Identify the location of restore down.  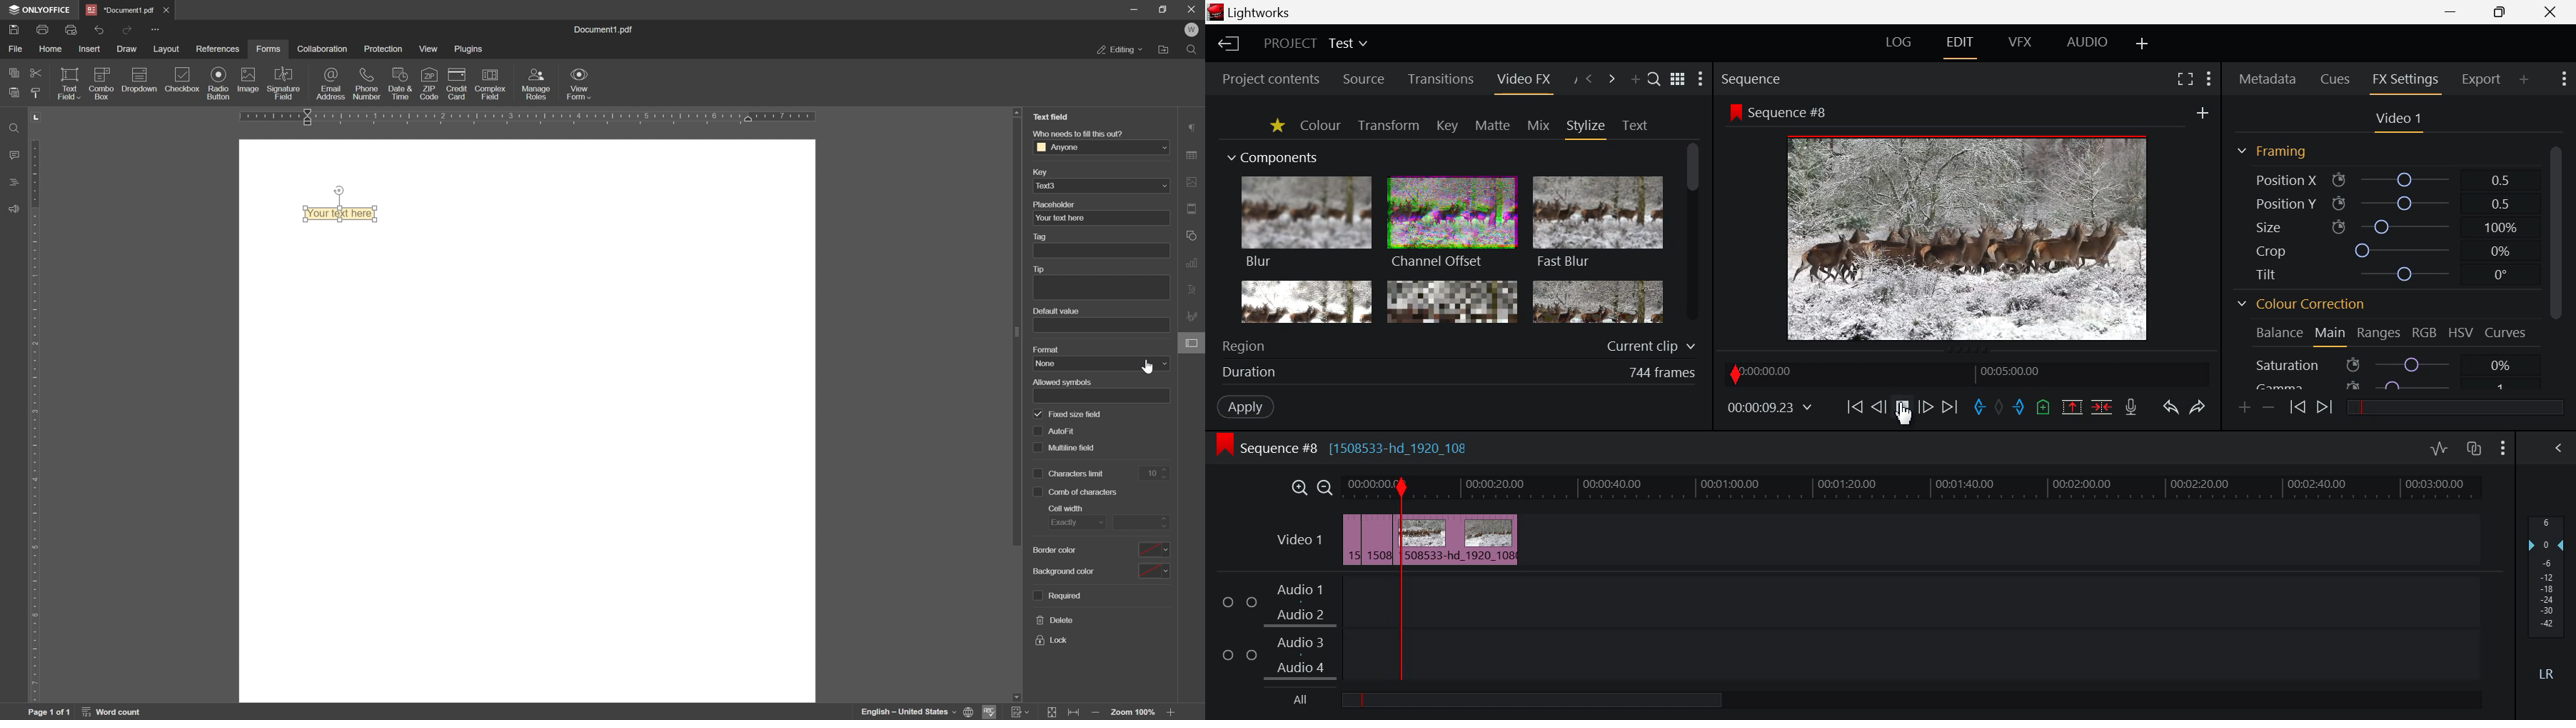
(1163, 9).